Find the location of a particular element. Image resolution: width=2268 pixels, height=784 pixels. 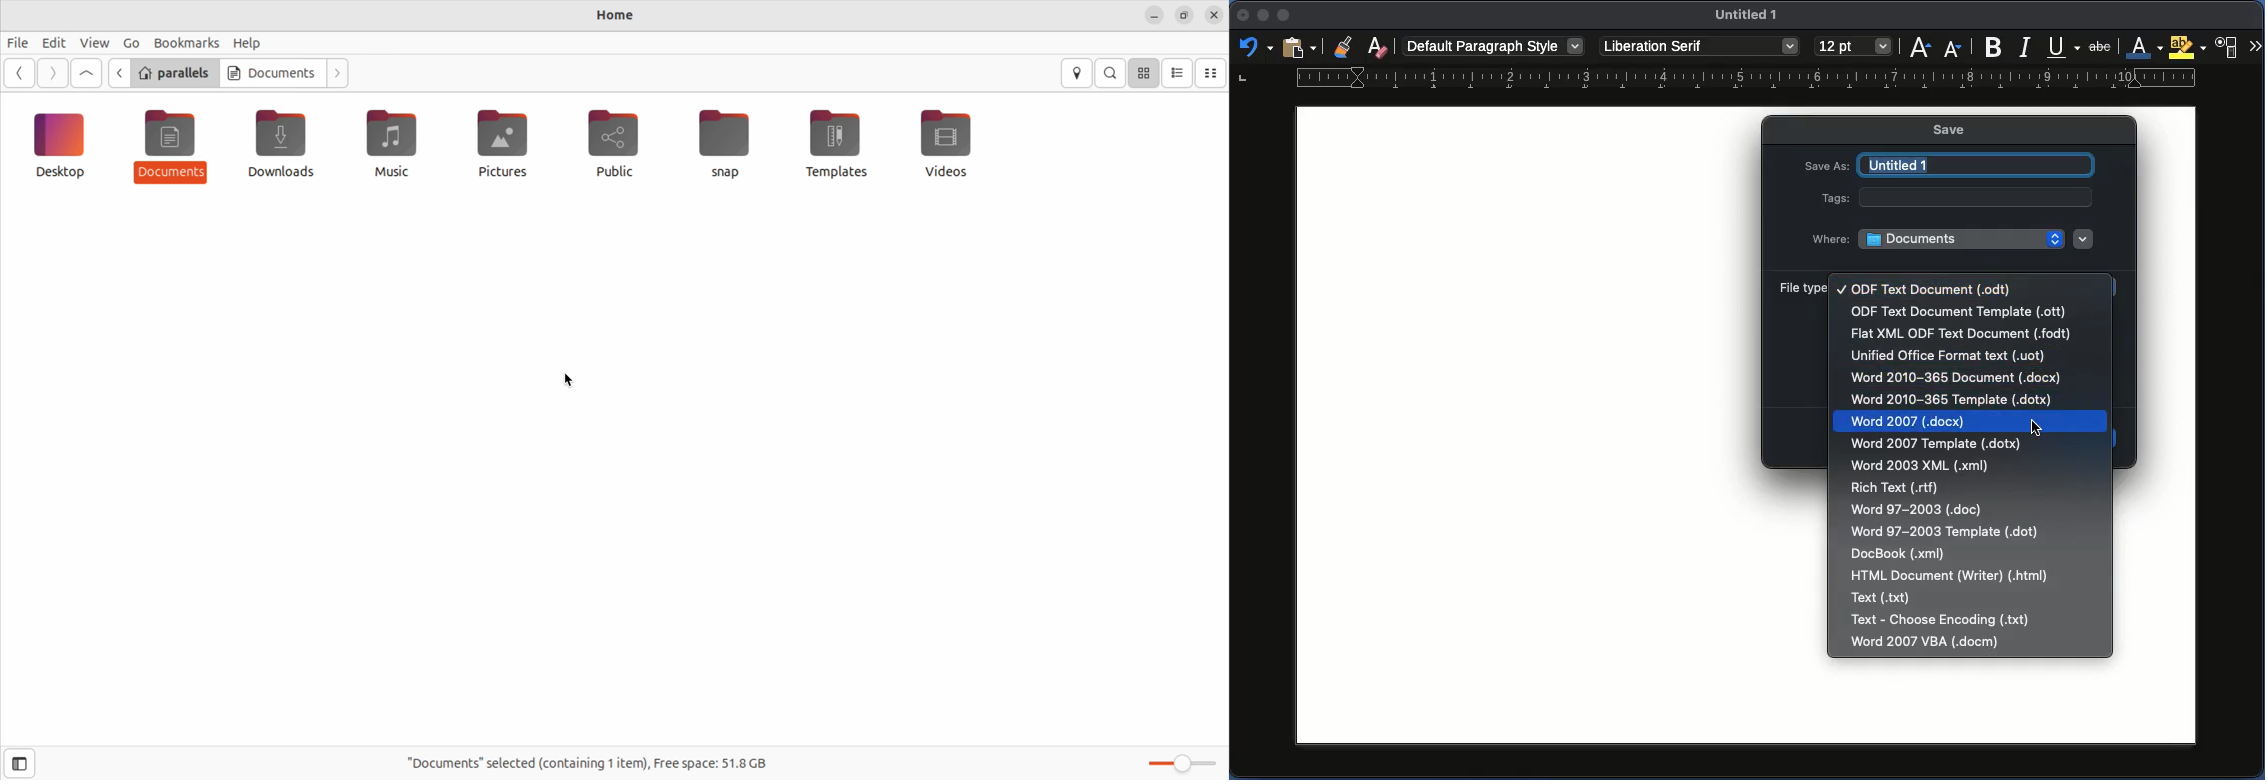

Minimize is located at coordinates (1285, 16).